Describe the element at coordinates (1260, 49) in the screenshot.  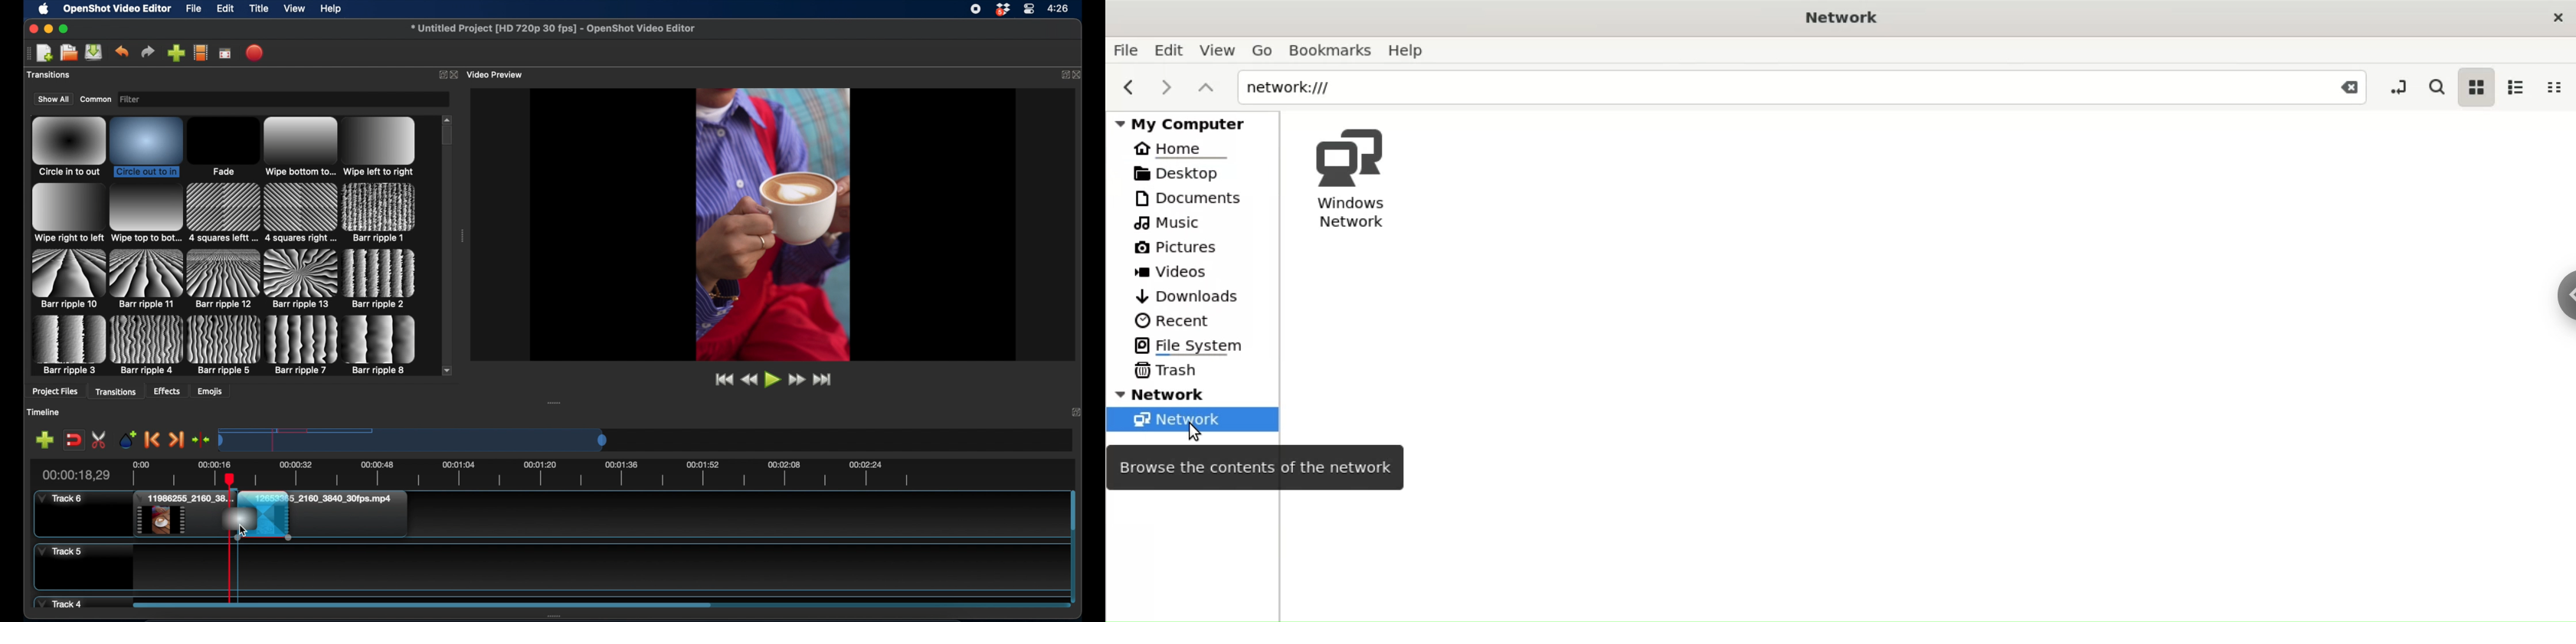
I see `Go` at that location.